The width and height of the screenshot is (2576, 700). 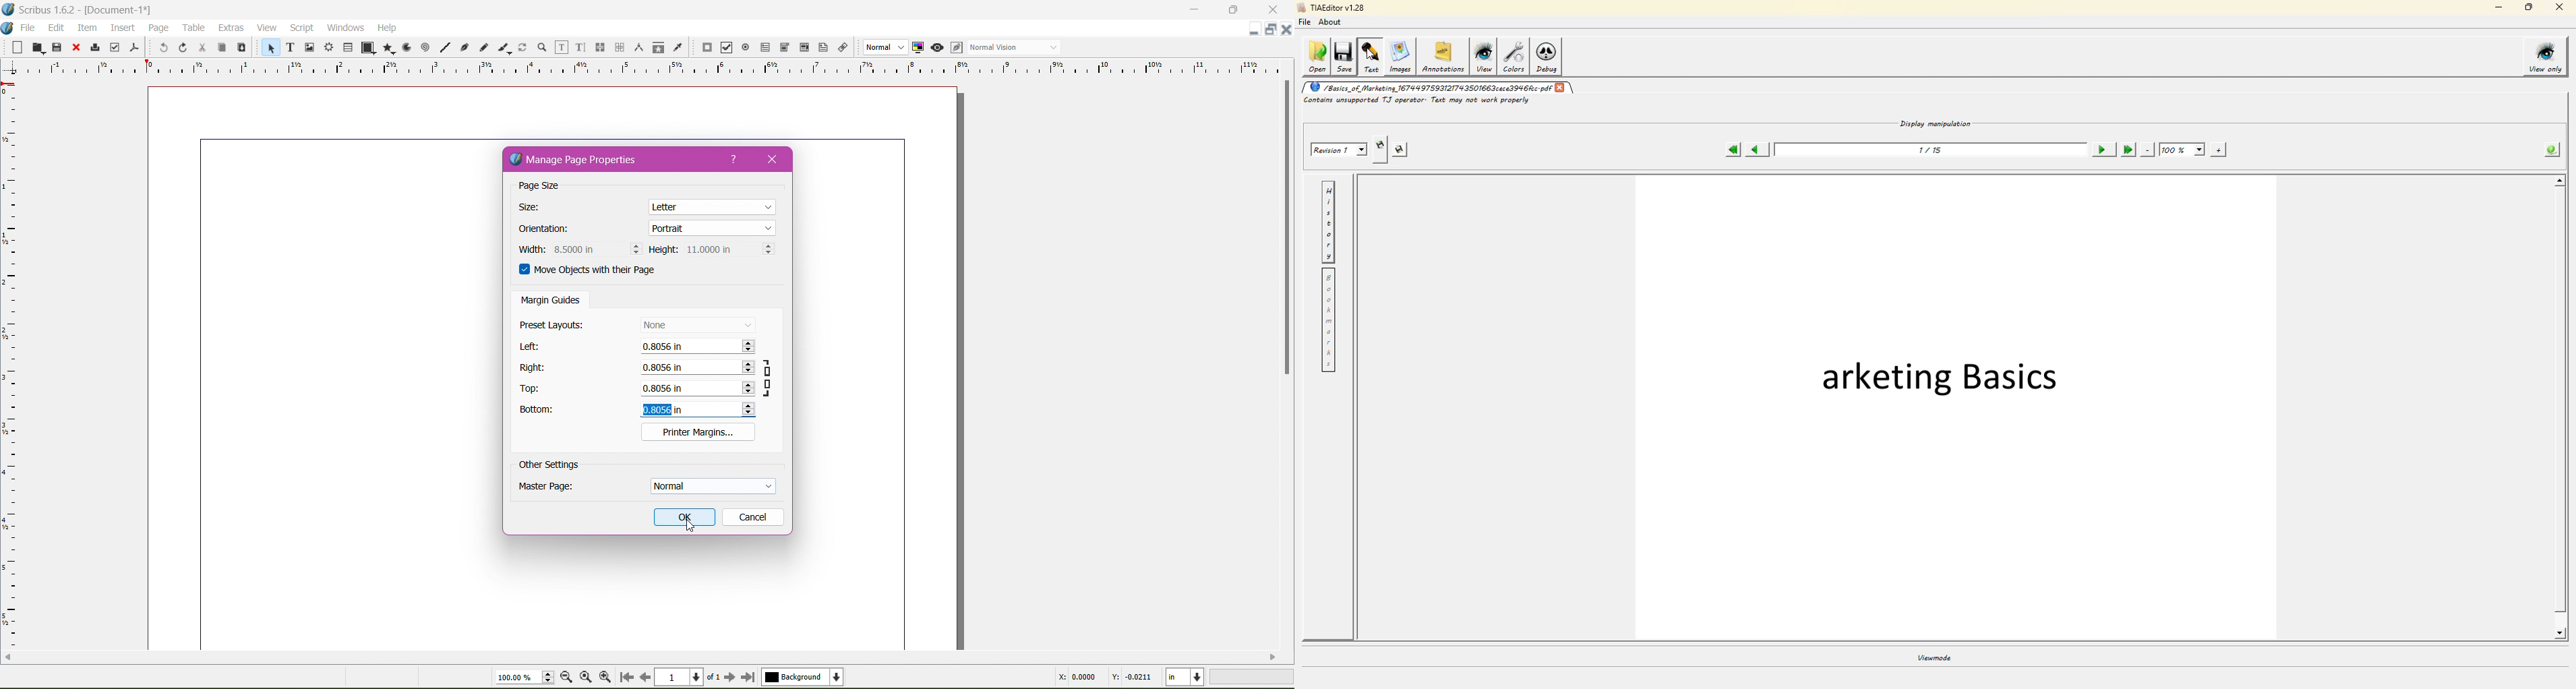 I want to click on Extras, so click(x=230, y=28).